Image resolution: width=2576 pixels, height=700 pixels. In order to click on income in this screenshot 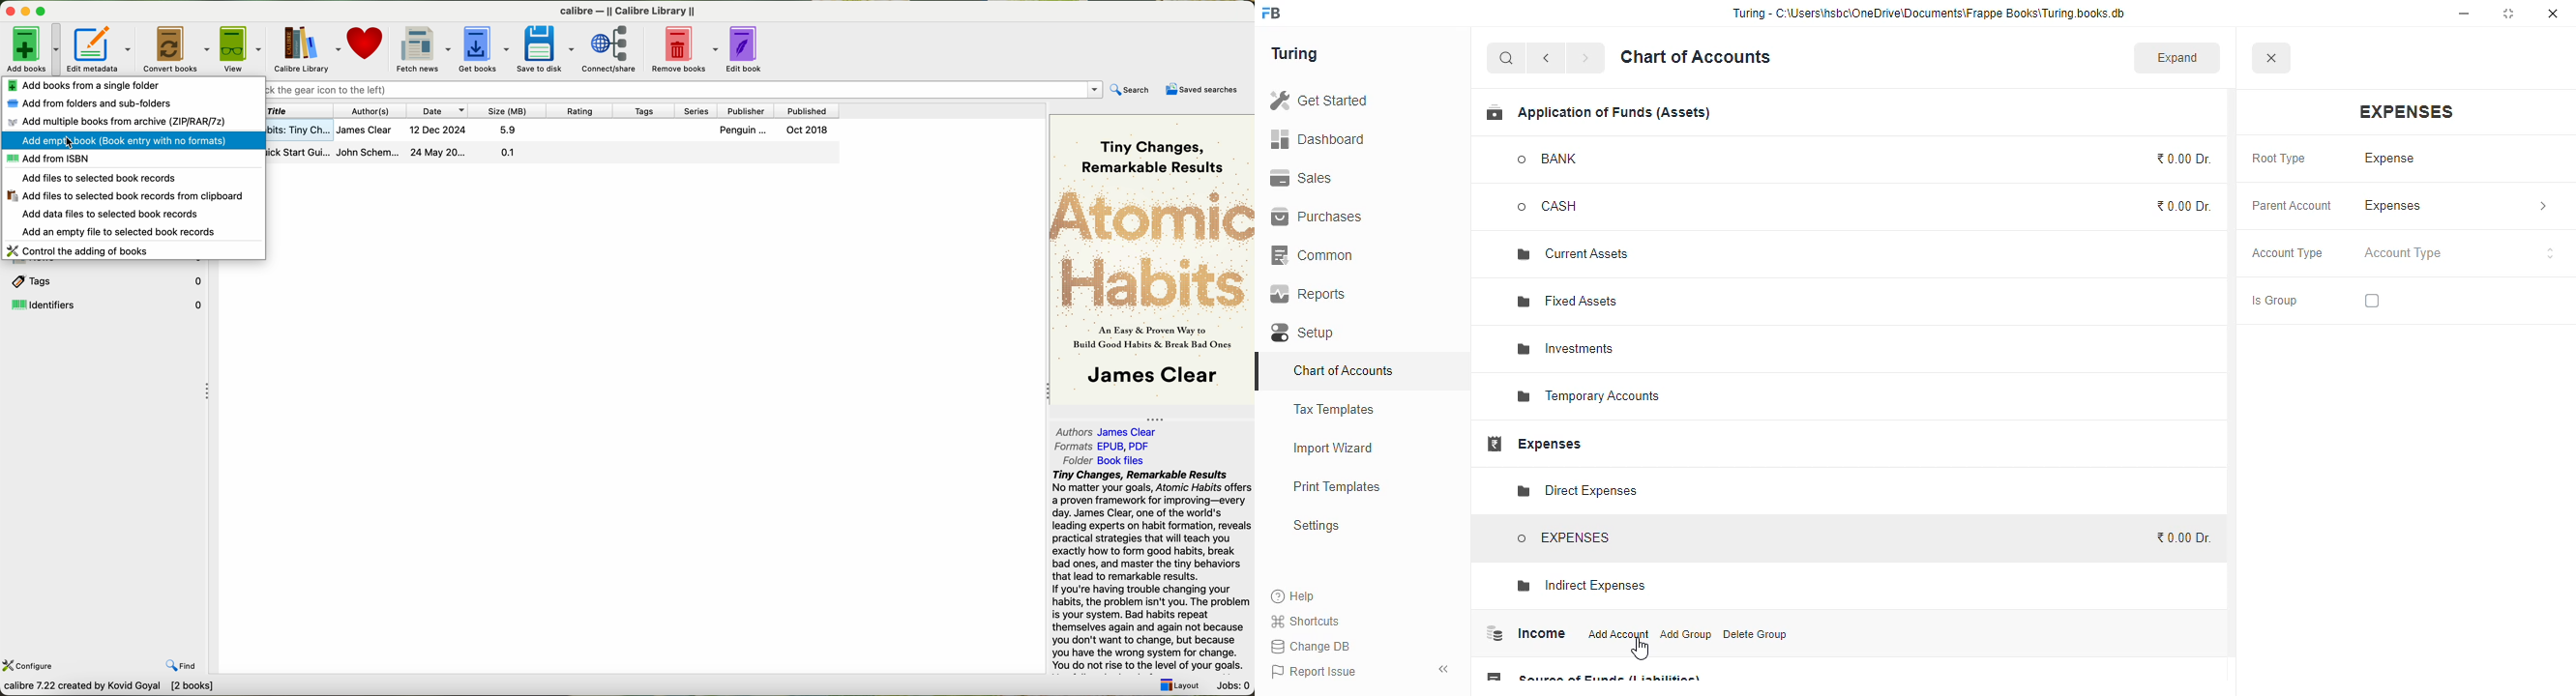, I will do `click(1526, 633)`.